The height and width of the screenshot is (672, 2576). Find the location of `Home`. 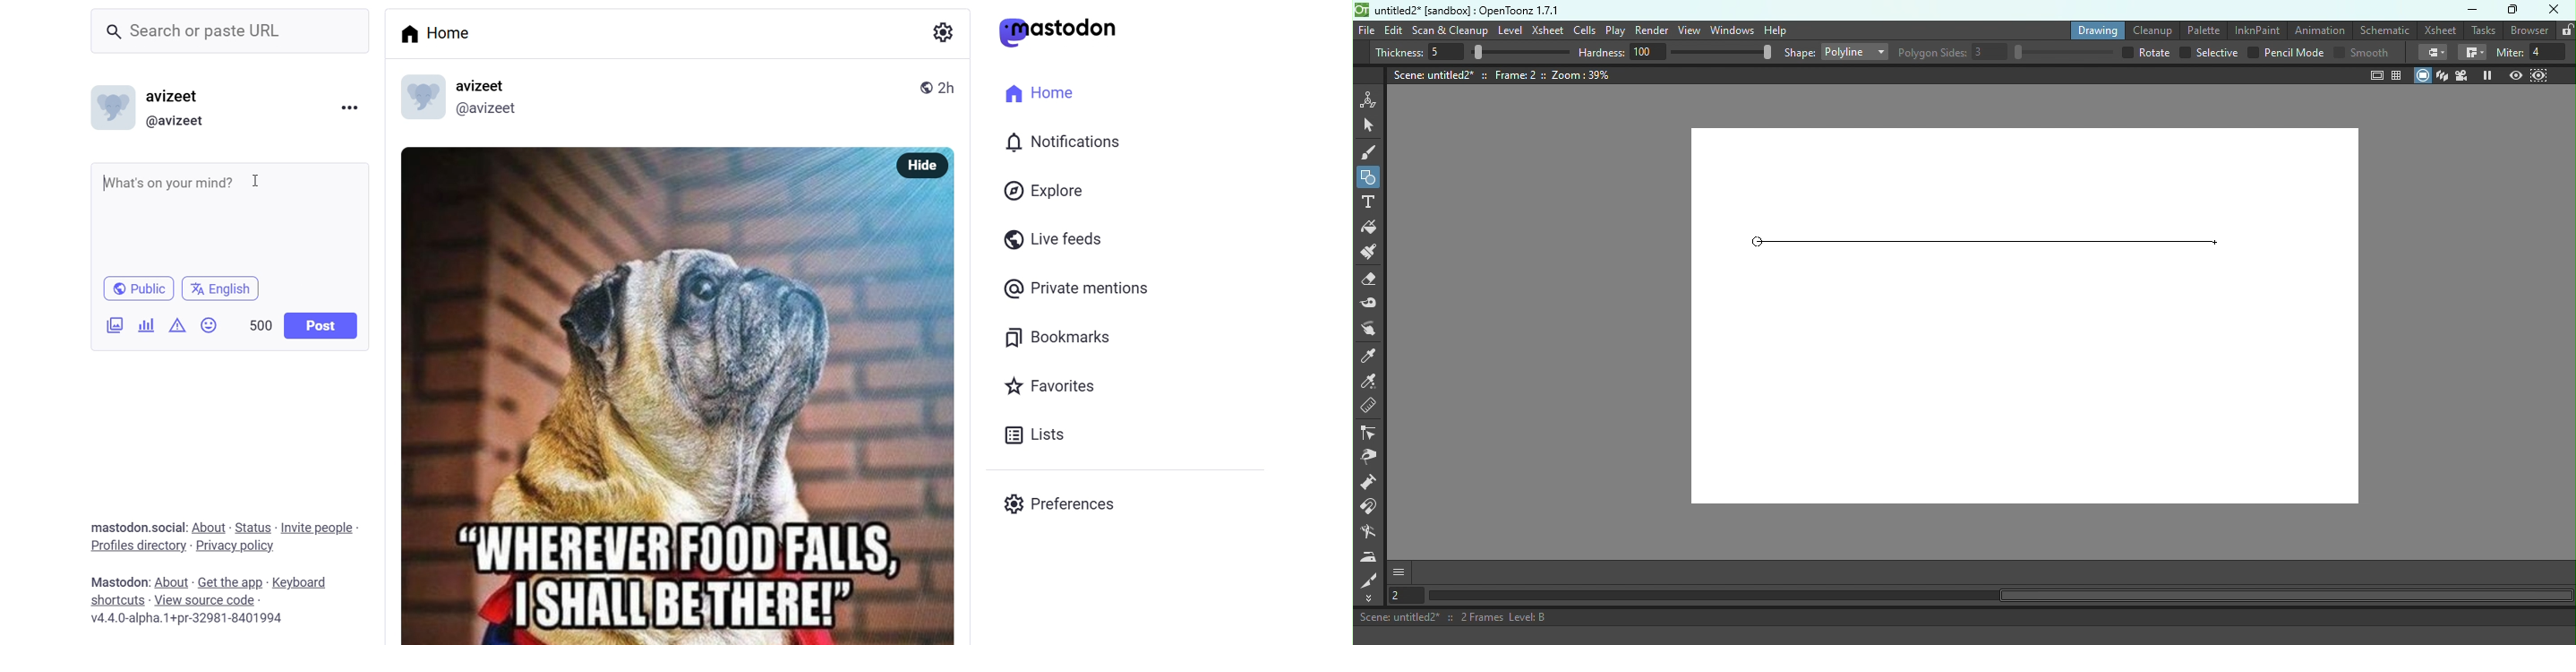

Home is located at coordinates (1038, 91).